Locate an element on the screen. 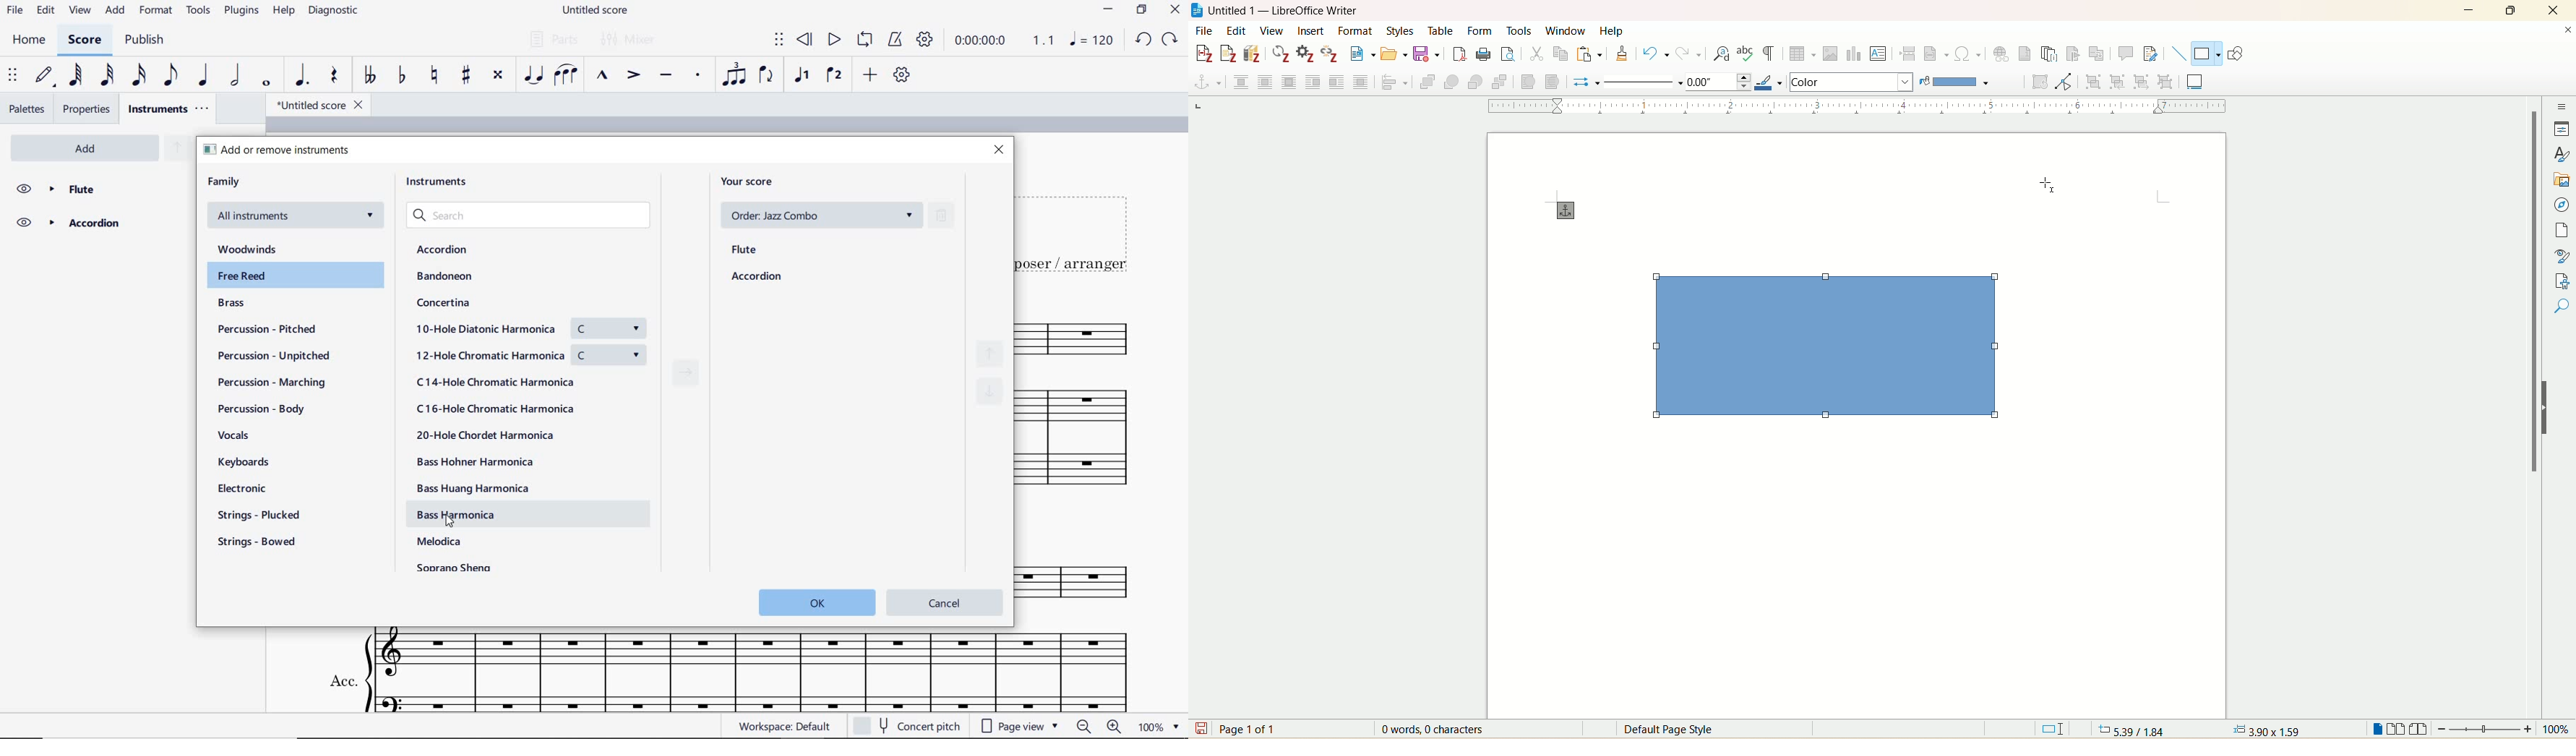  close is located at coordinates (2551, 11).